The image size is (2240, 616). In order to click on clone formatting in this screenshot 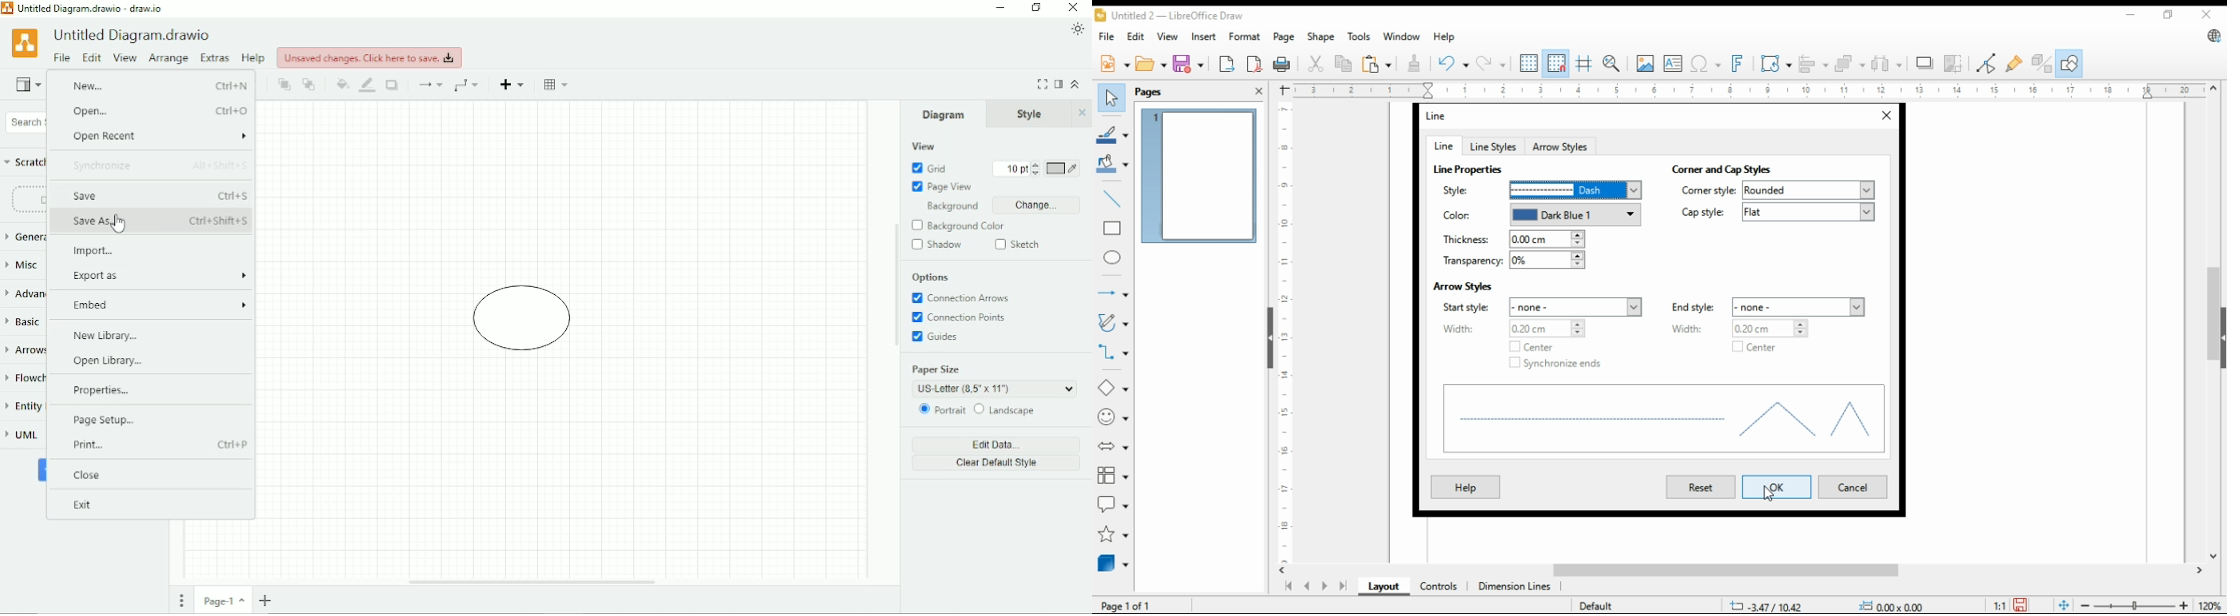, I will do `click(1418, 64)`.